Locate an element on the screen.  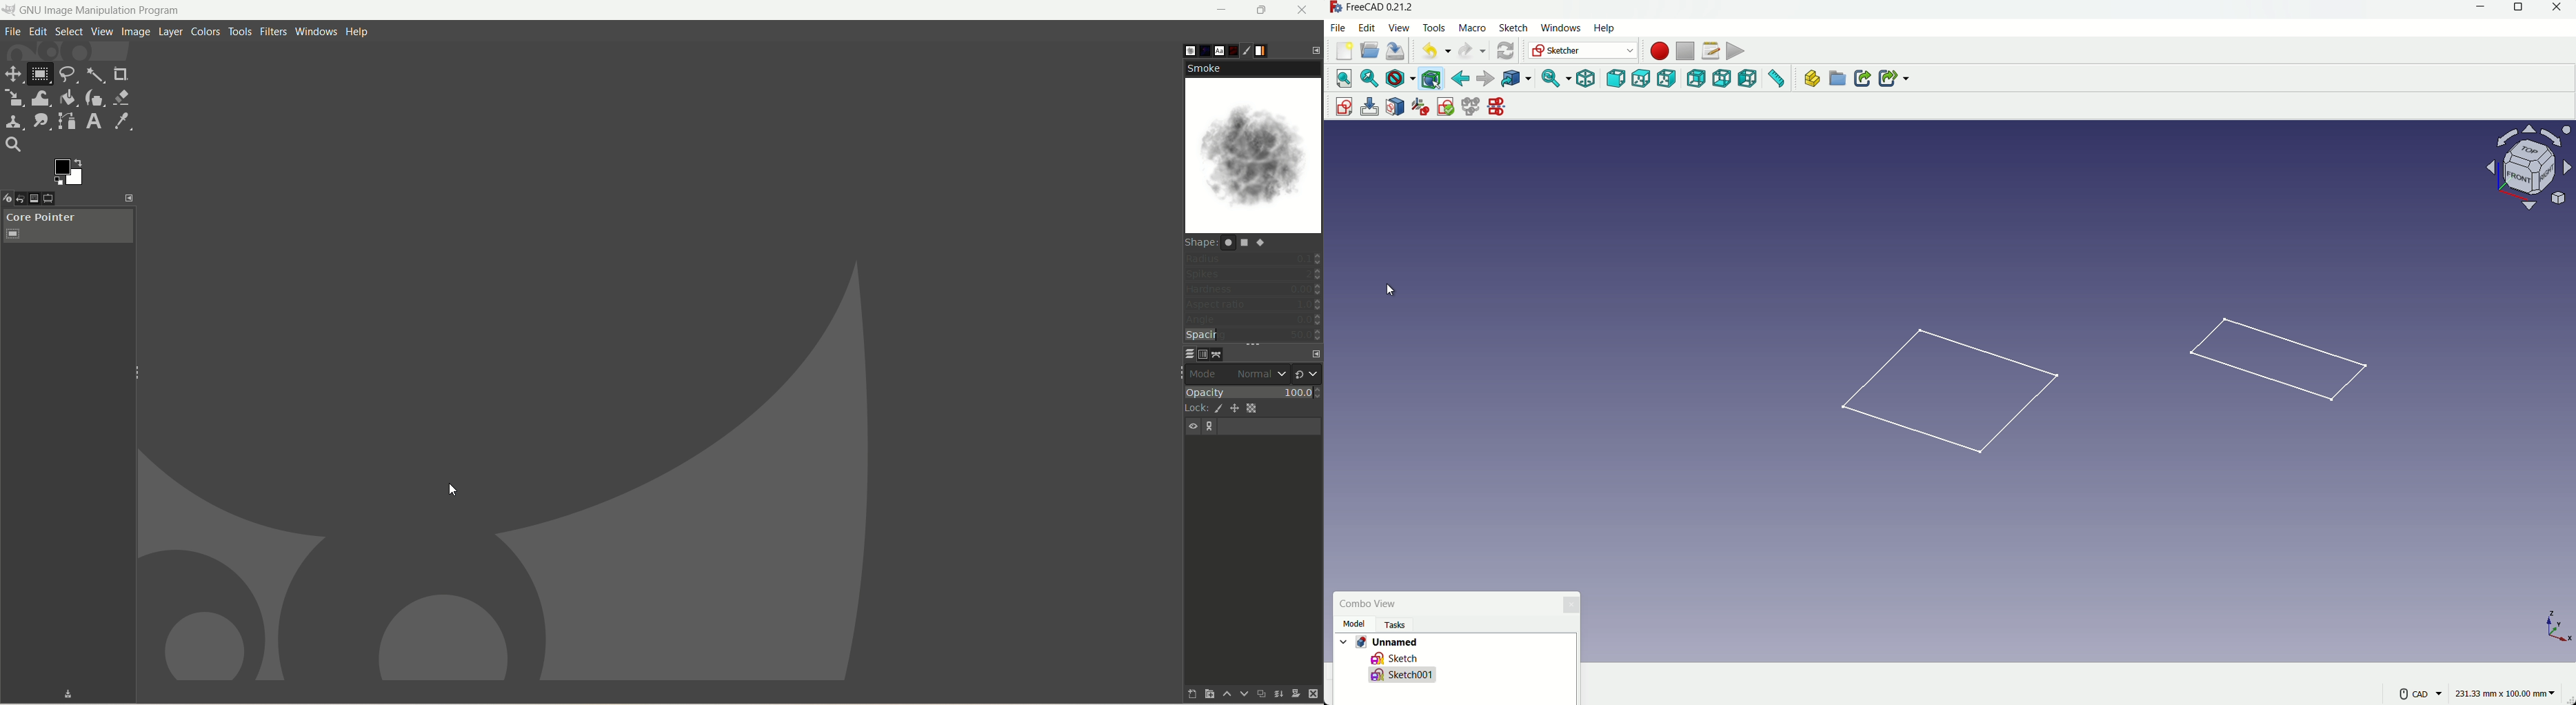
close is located at coordinates (1571, 605).